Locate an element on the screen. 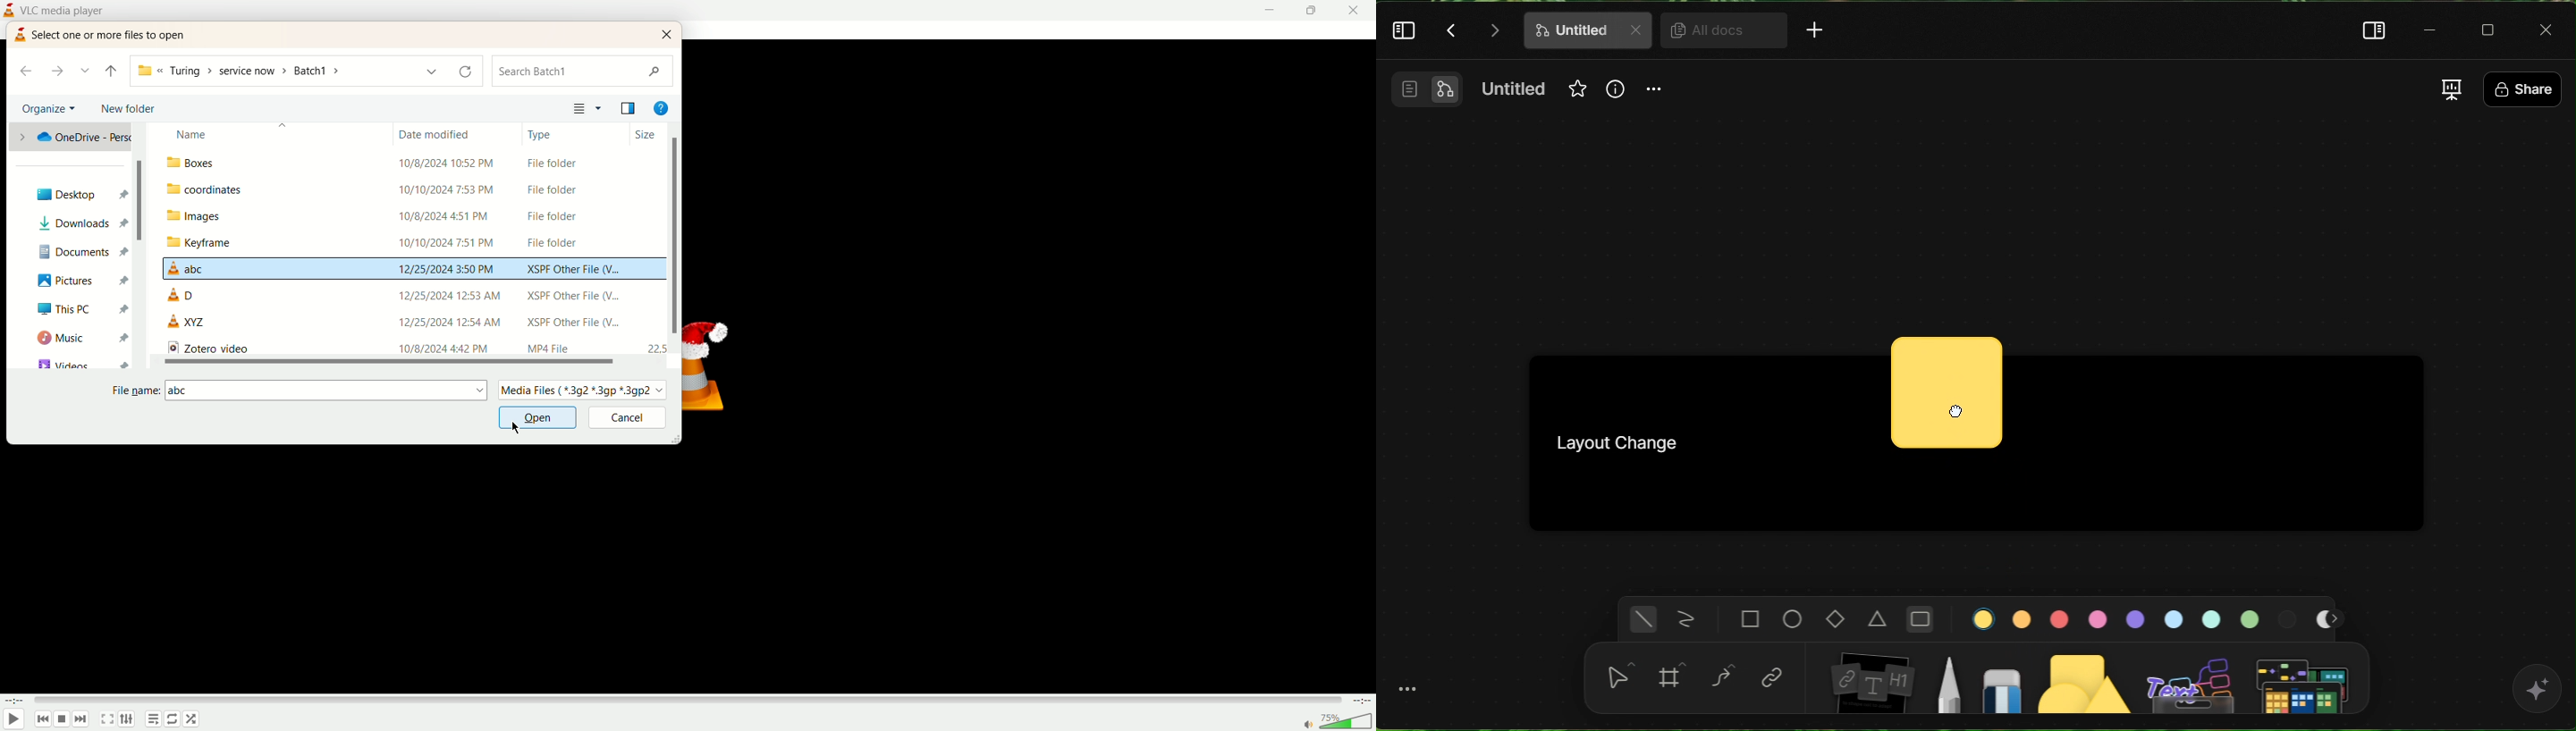 The image size is (2576, 756). file is located at coordinates (412, 269).